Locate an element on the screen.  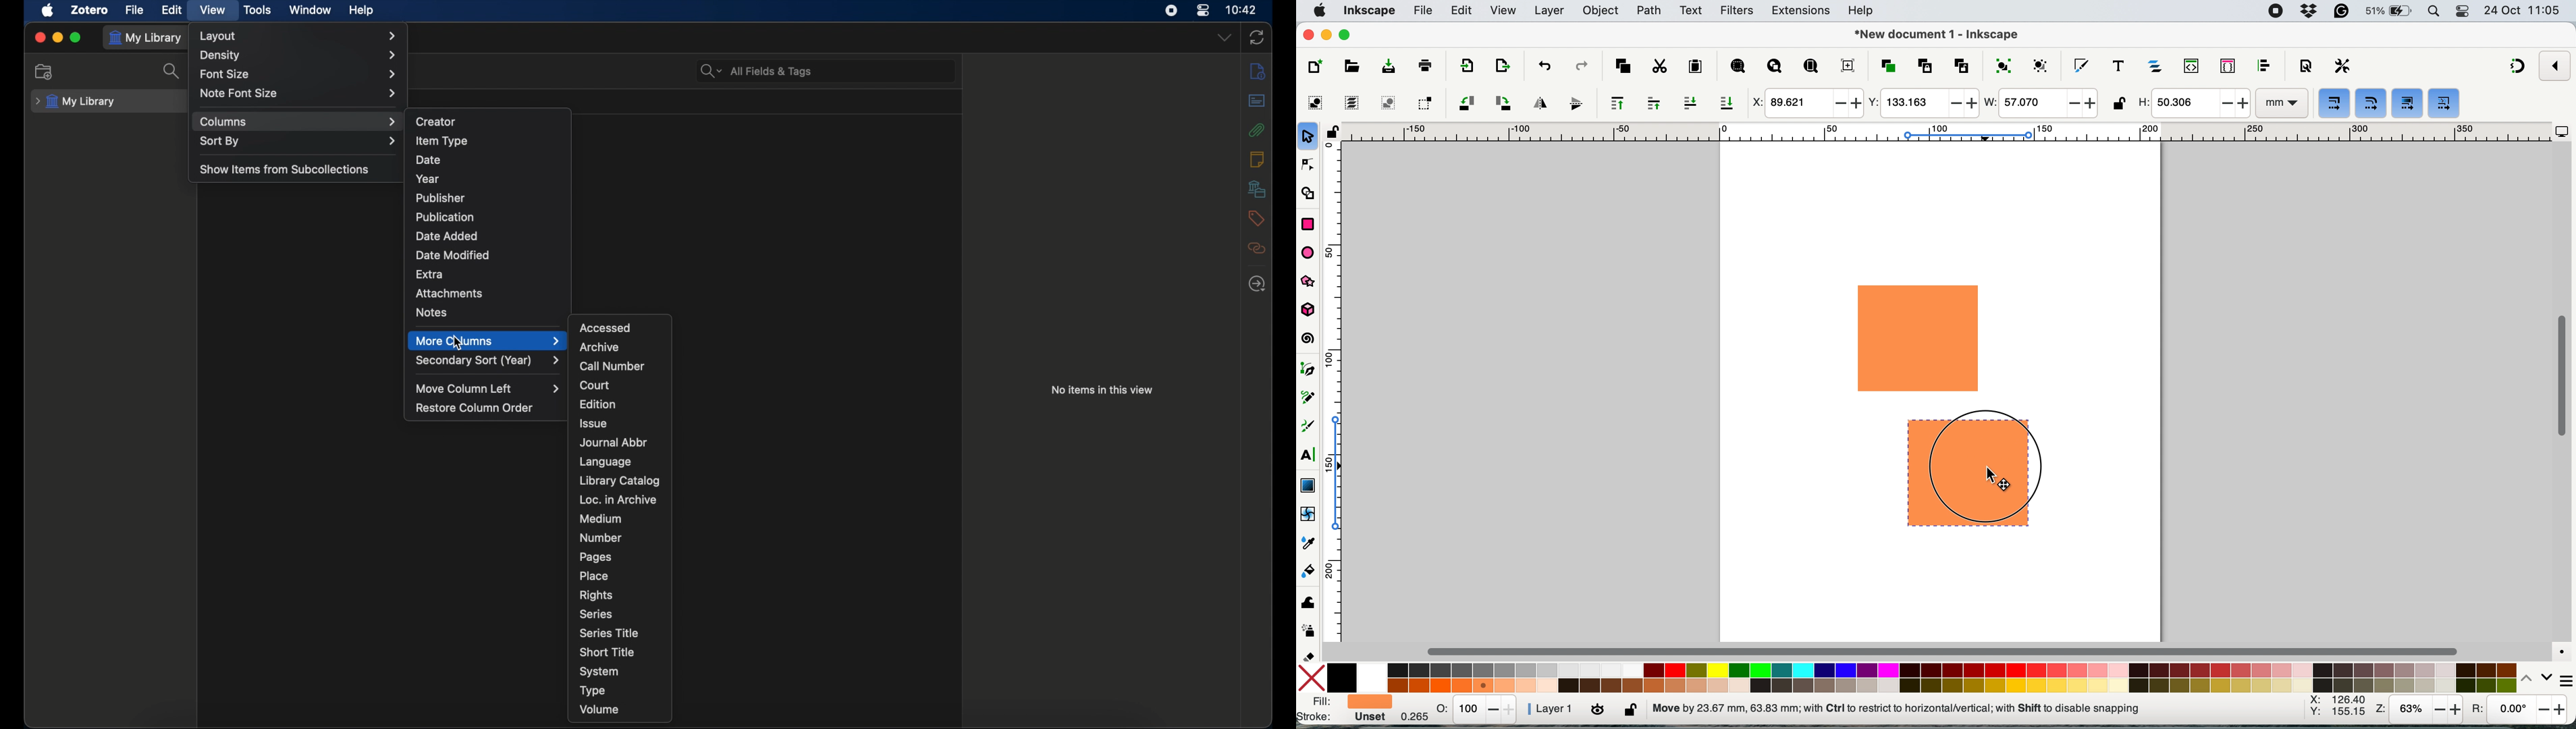
note font size is located at coordinates (298, 93).